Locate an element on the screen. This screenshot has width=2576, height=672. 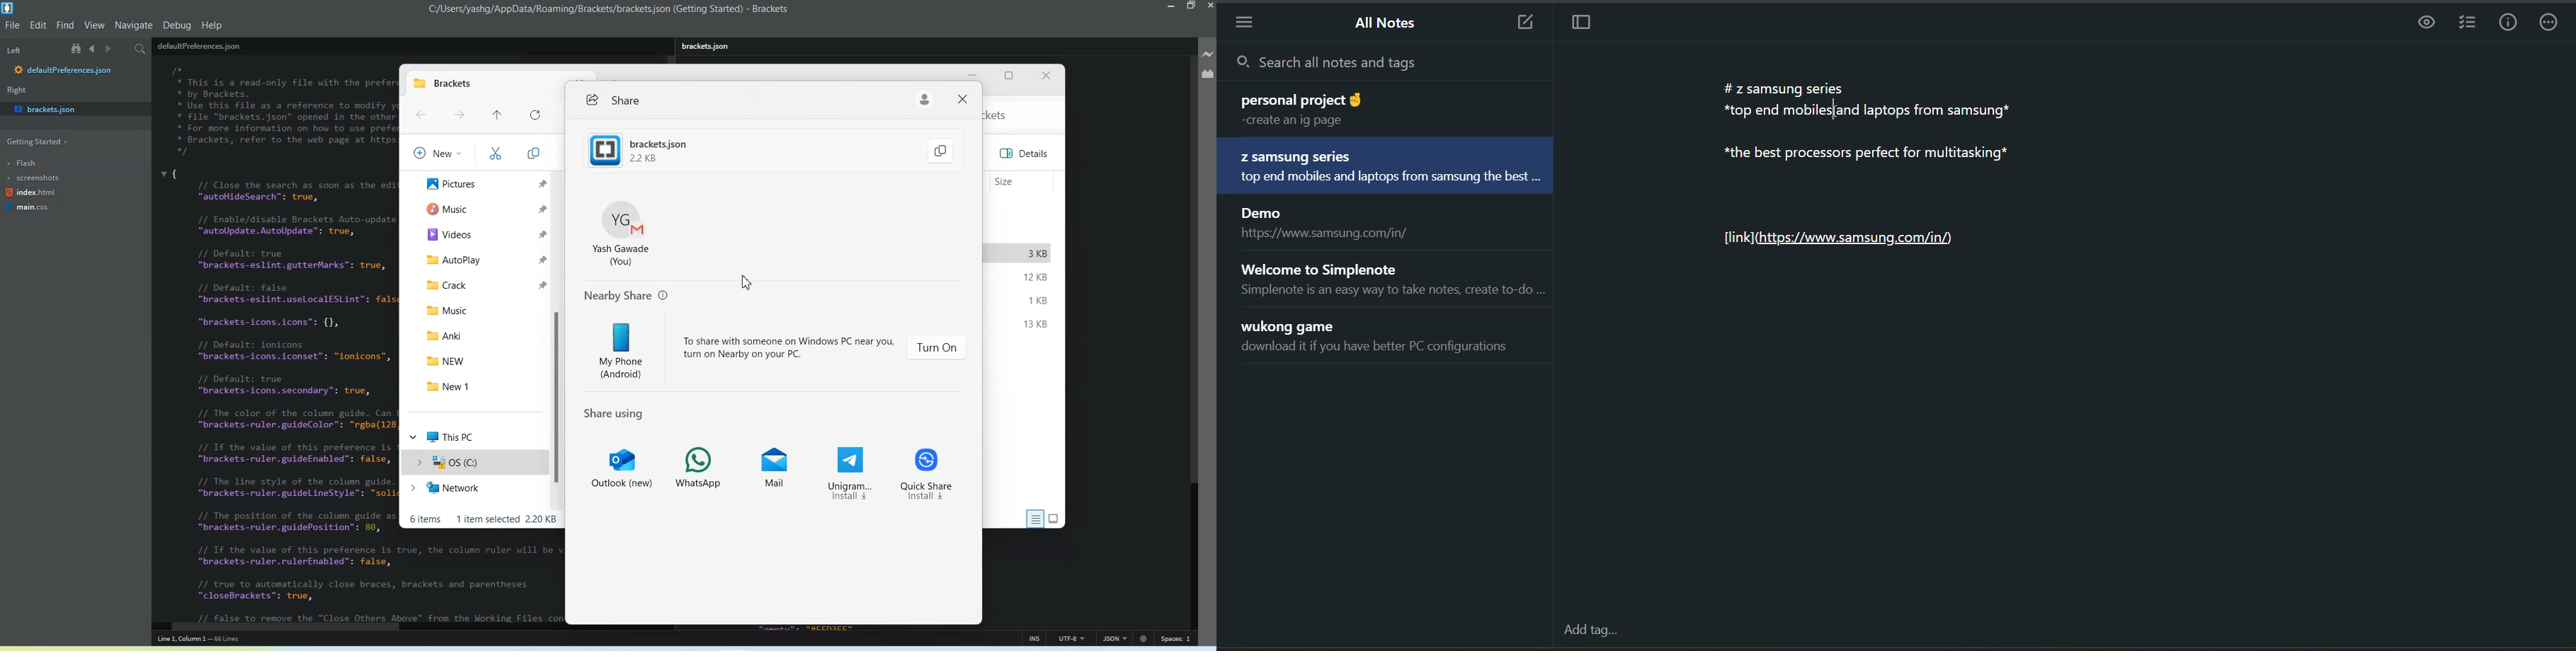
Find is located at coordinates (66, 25).